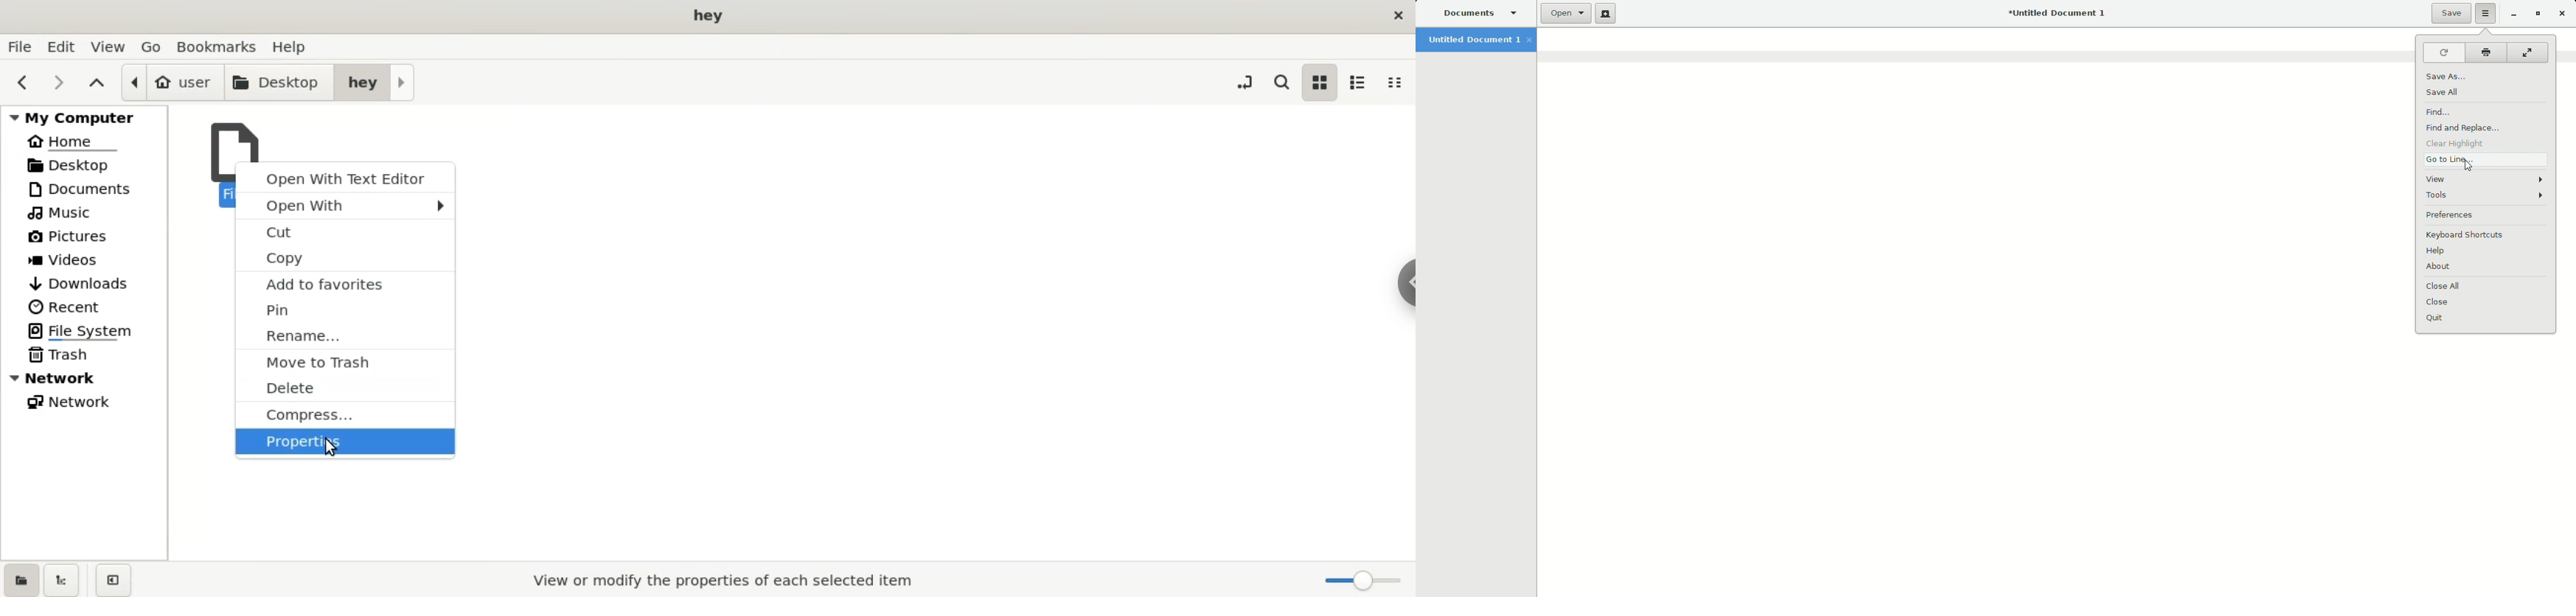 The width and height of the screenshot is (2576, 616). I want to click on hey, so click(377, 83).